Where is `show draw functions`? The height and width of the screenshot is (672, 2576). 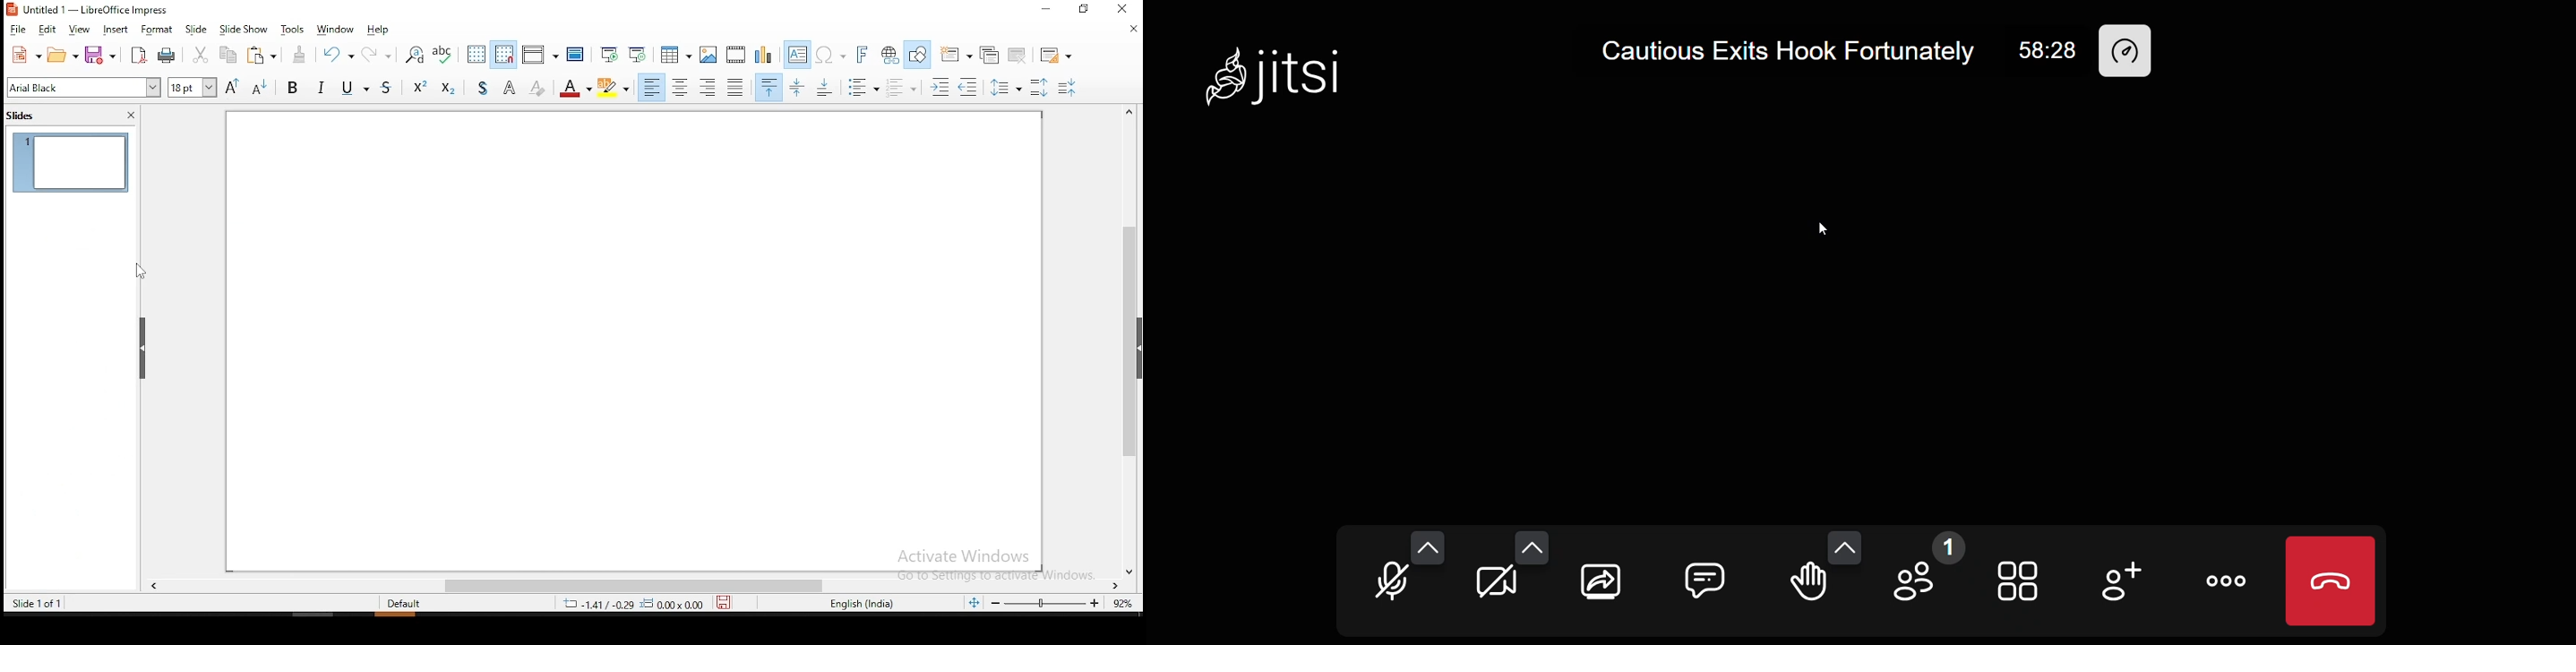
show draw functions is located at coordinates (918, 55).